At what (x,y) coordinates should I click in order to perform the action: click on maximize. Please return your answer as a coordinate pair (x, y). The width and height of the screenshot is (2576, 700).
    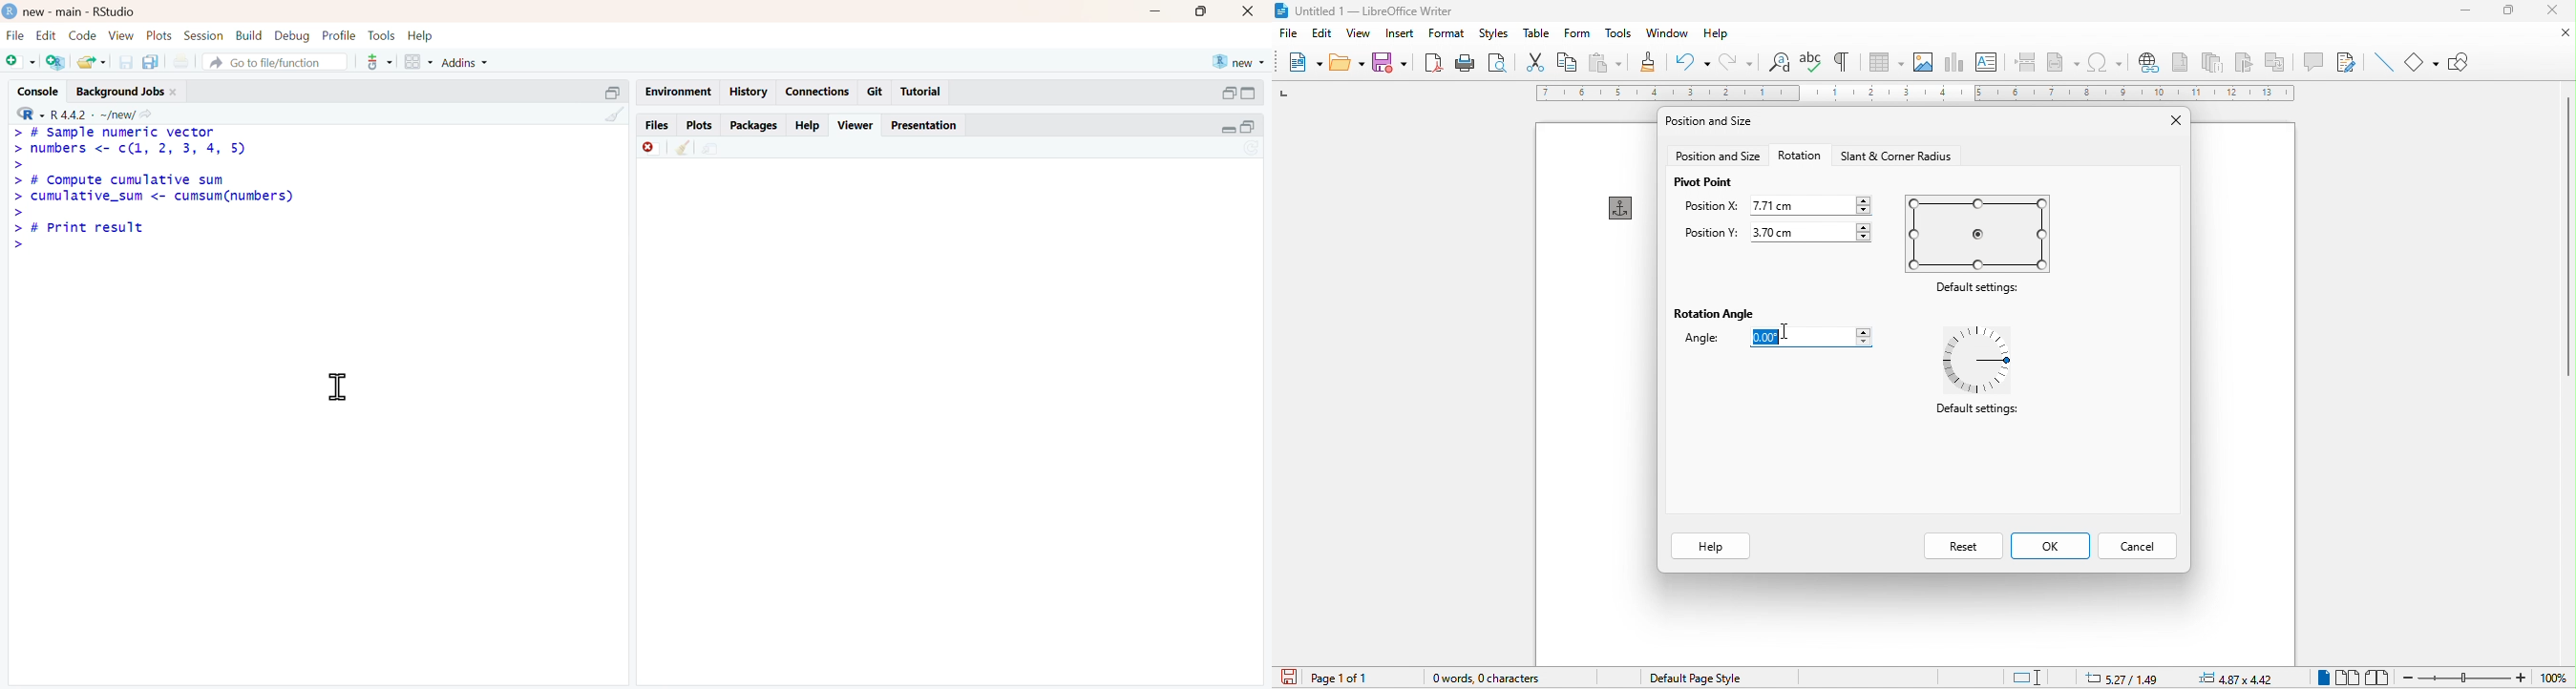
    Looking at the image, I should click on (1203, 11).